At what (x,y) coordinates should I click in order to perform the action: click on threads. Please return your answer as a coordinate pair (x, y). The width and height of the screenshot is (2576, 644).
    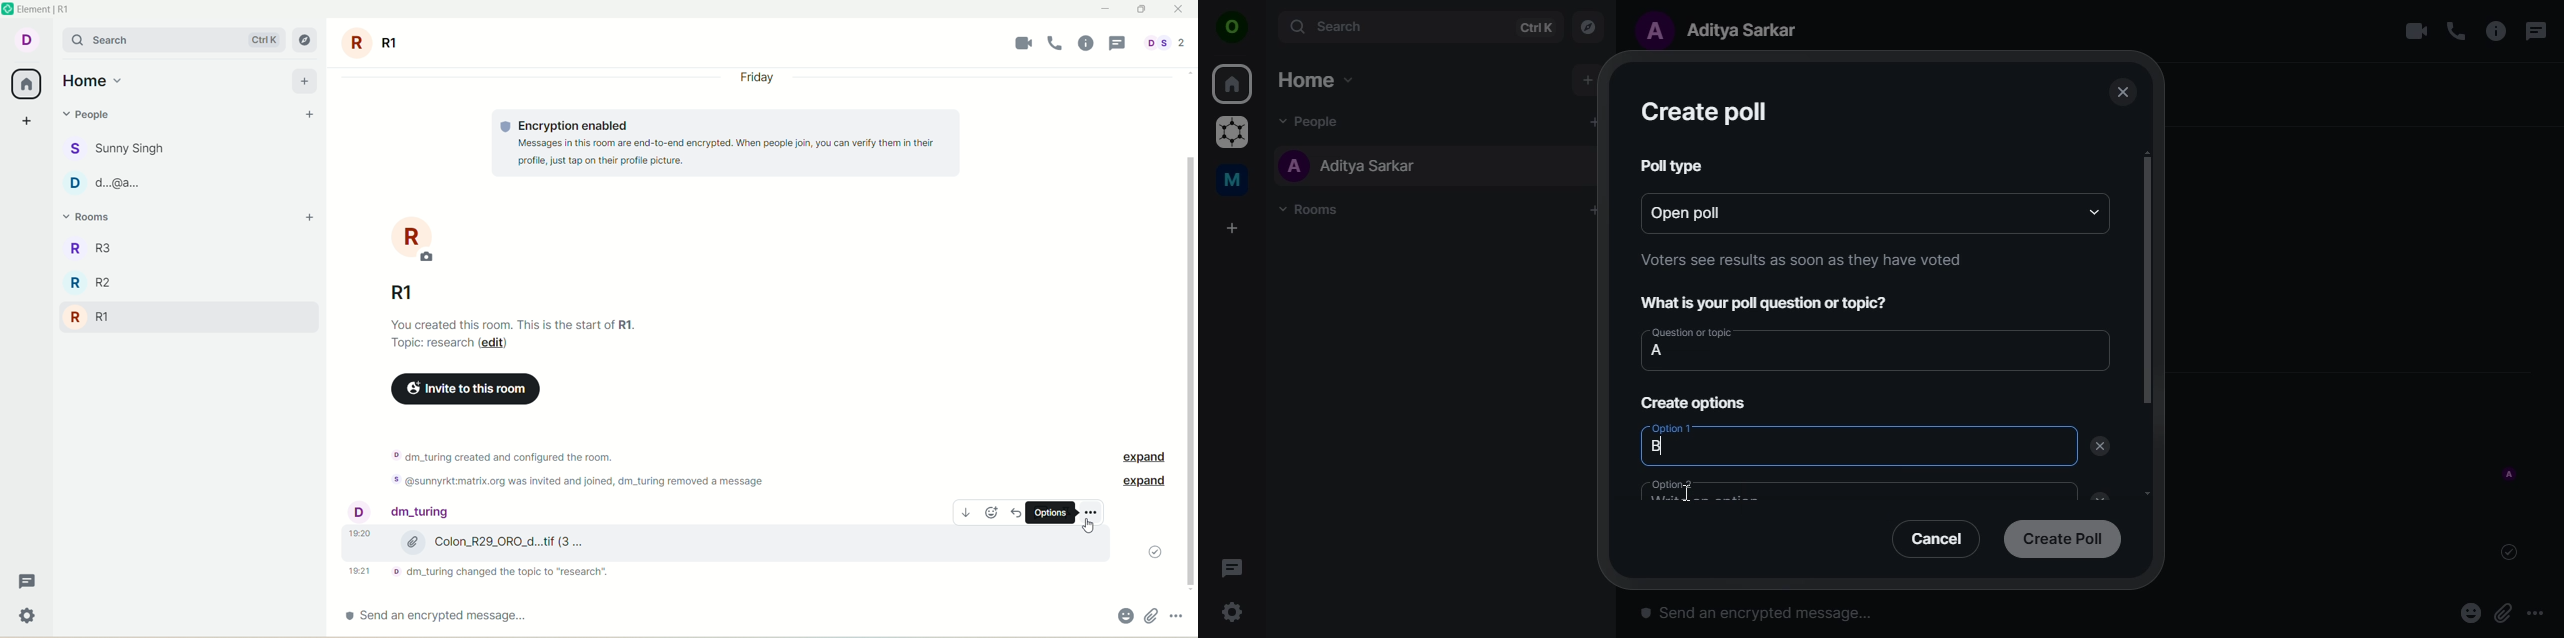
    Looking at the image, I should click on (2534, 31).